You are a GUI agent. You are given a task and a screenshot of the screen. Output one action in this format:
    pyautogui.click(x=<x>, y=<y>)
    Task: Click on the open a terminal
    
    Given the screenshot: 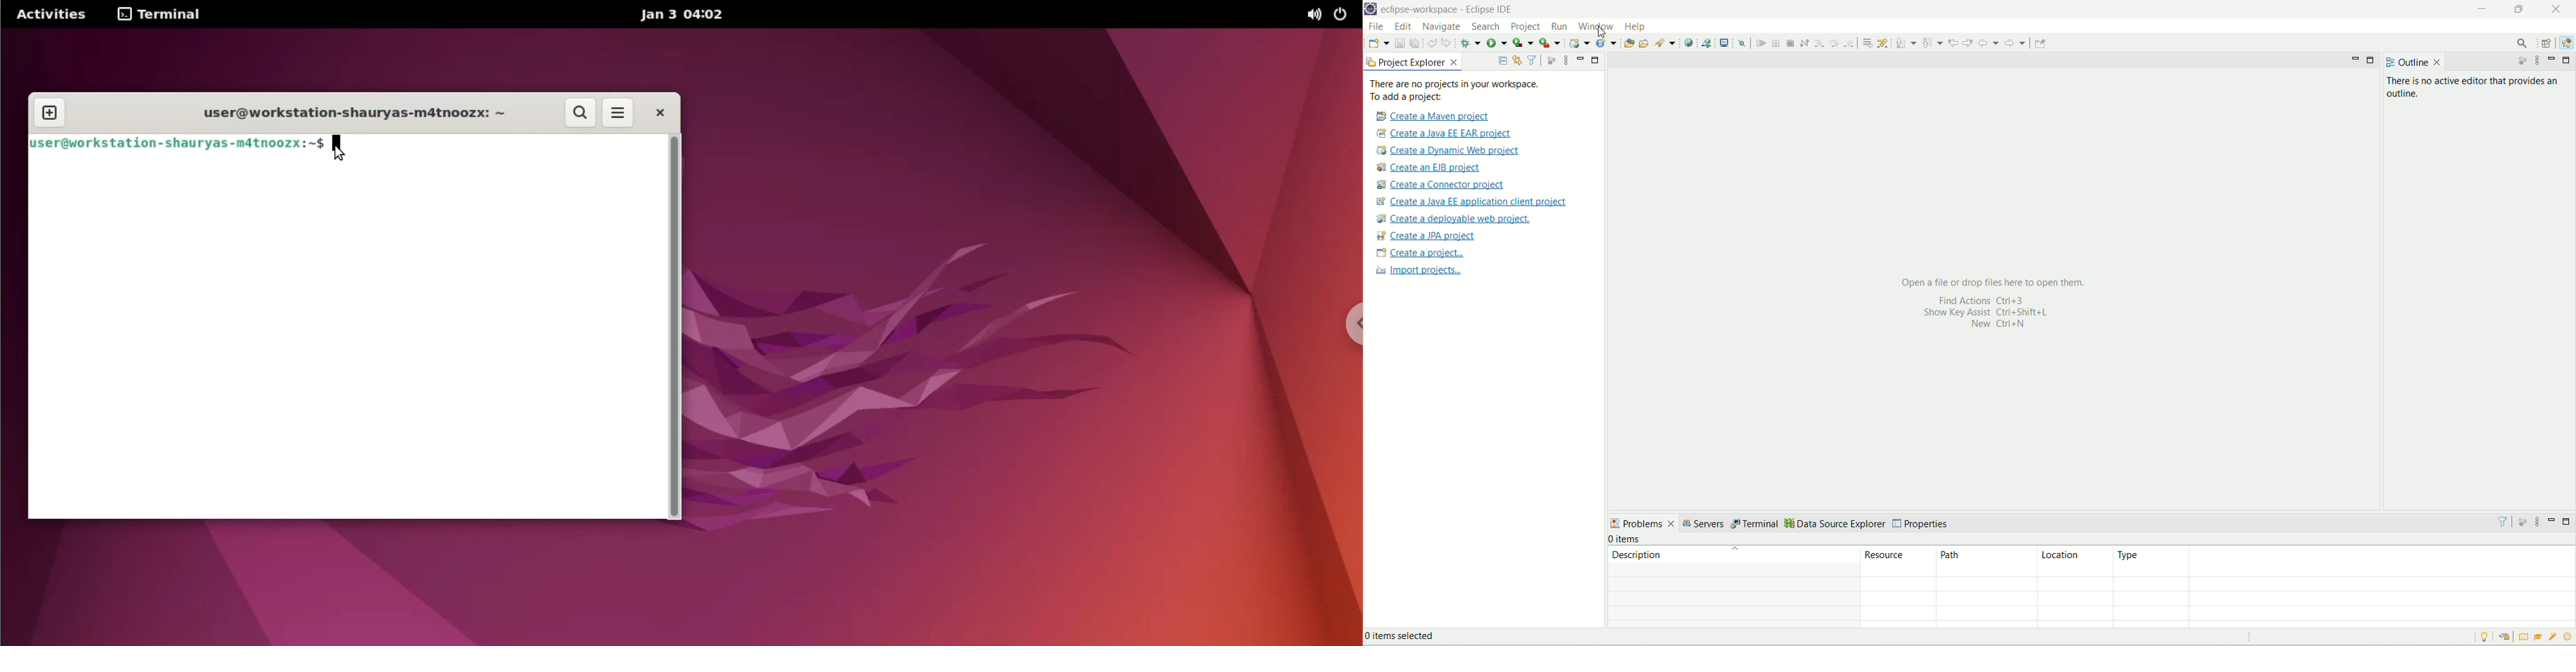 What is the action you would take?
    pyautogui.click(x=1726, y=42)
    